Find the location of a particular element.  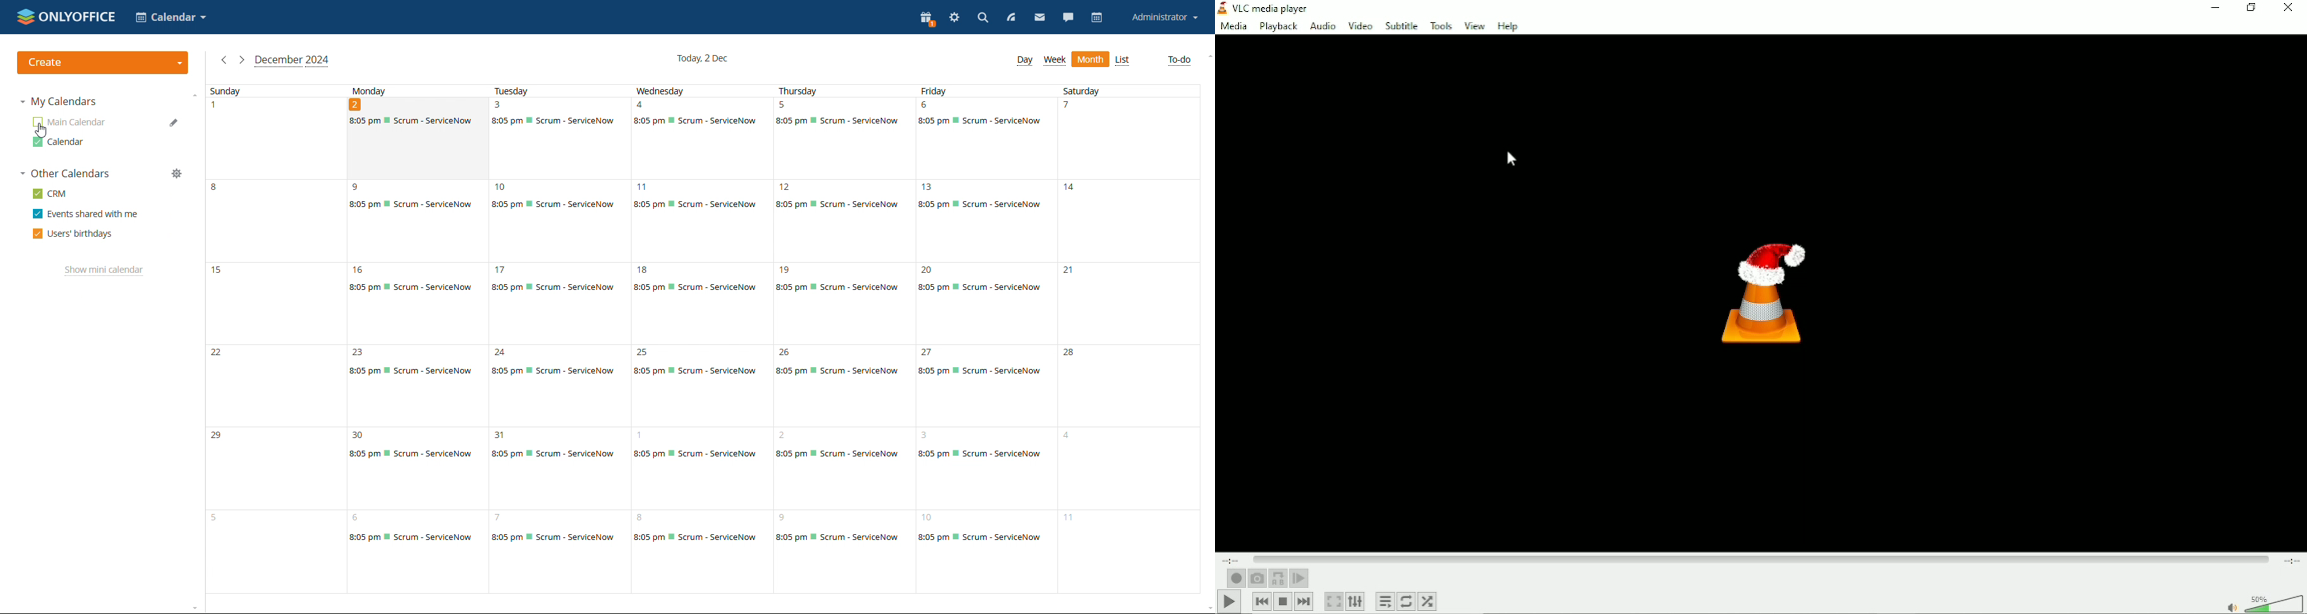

Toggle between loop all, loop one and no loop is located at coordinates (1405, 601).